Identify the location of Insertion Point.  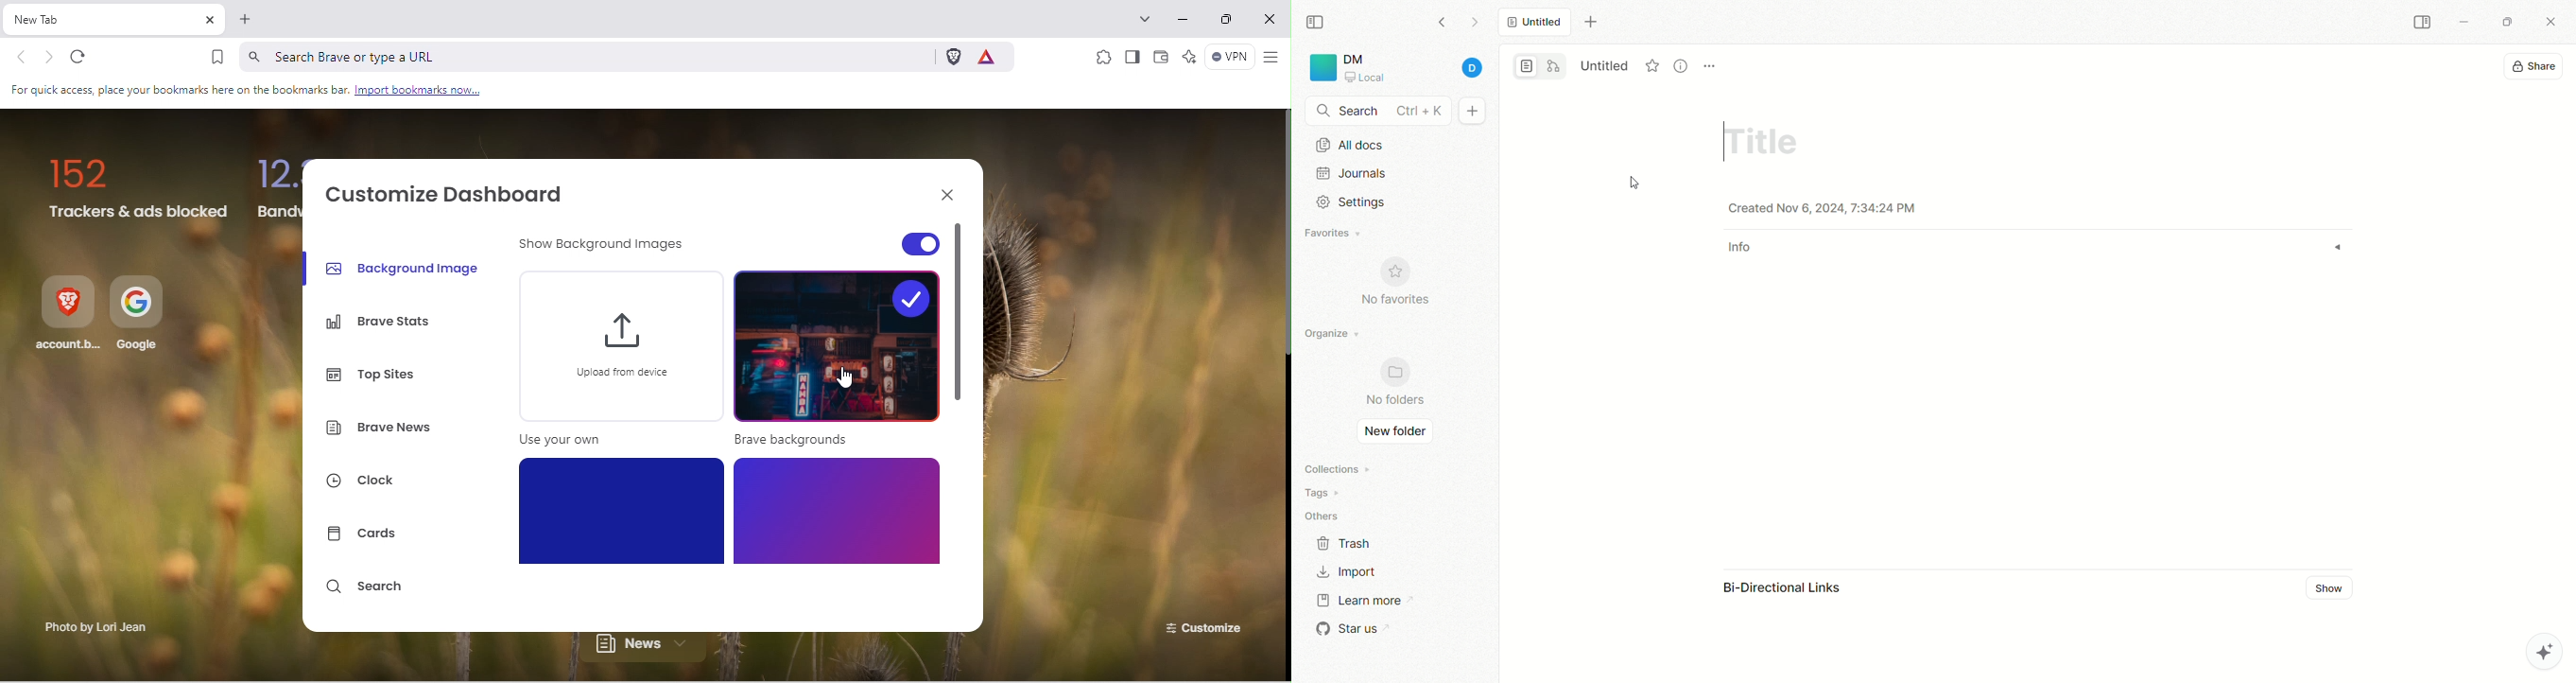
(1720, 141).